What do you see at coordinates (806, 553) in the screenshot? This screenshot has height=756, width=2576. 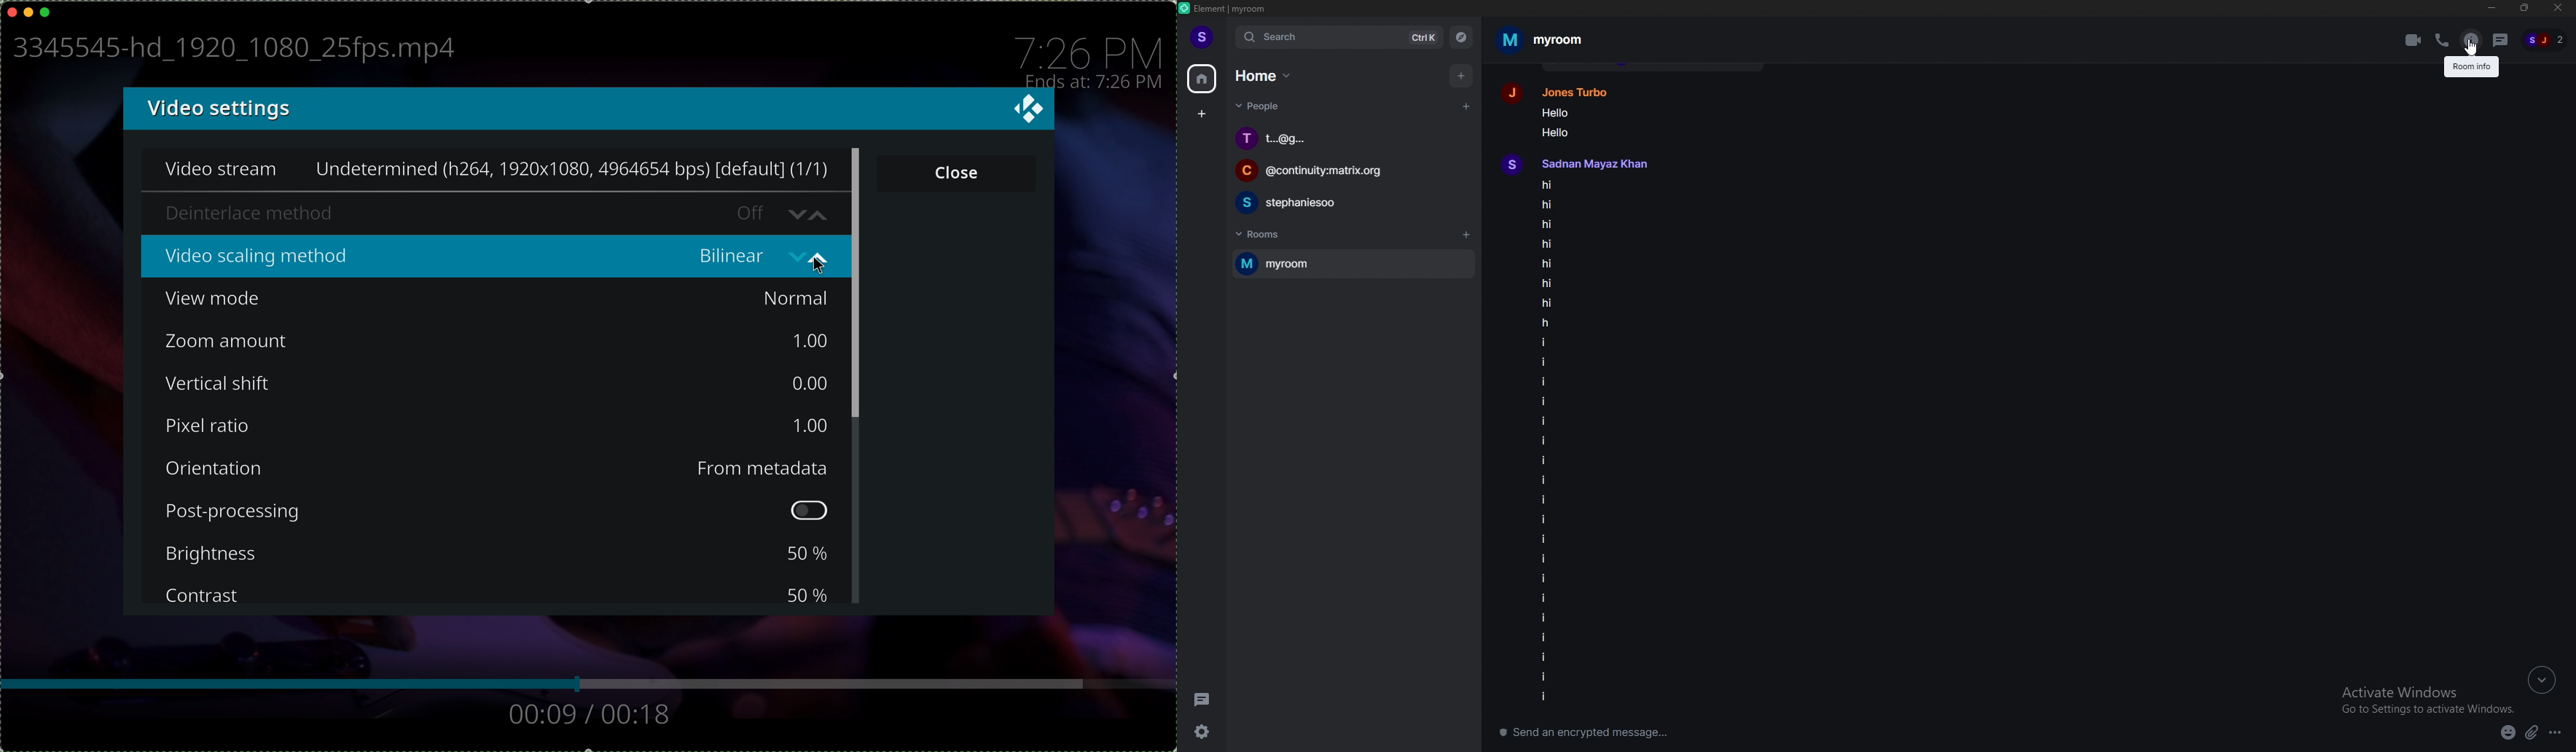 I see `50 %` at bounding box center [806, 553].